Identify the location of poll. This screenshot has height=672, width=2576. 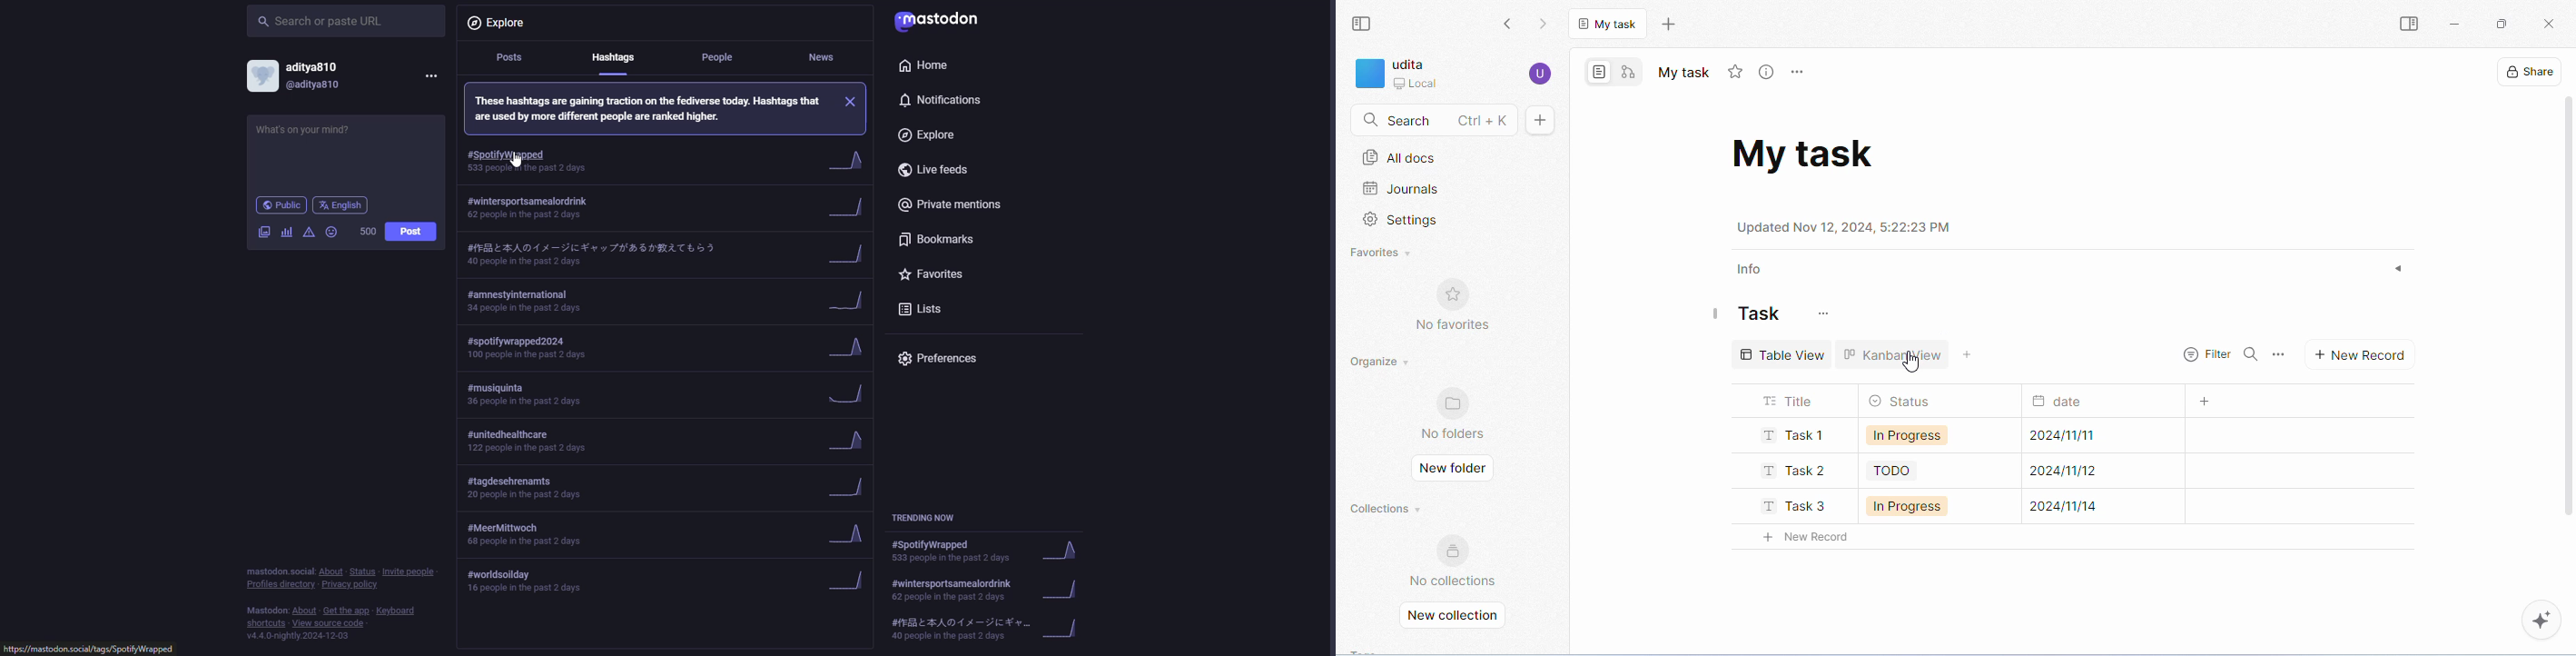
(286, 232).